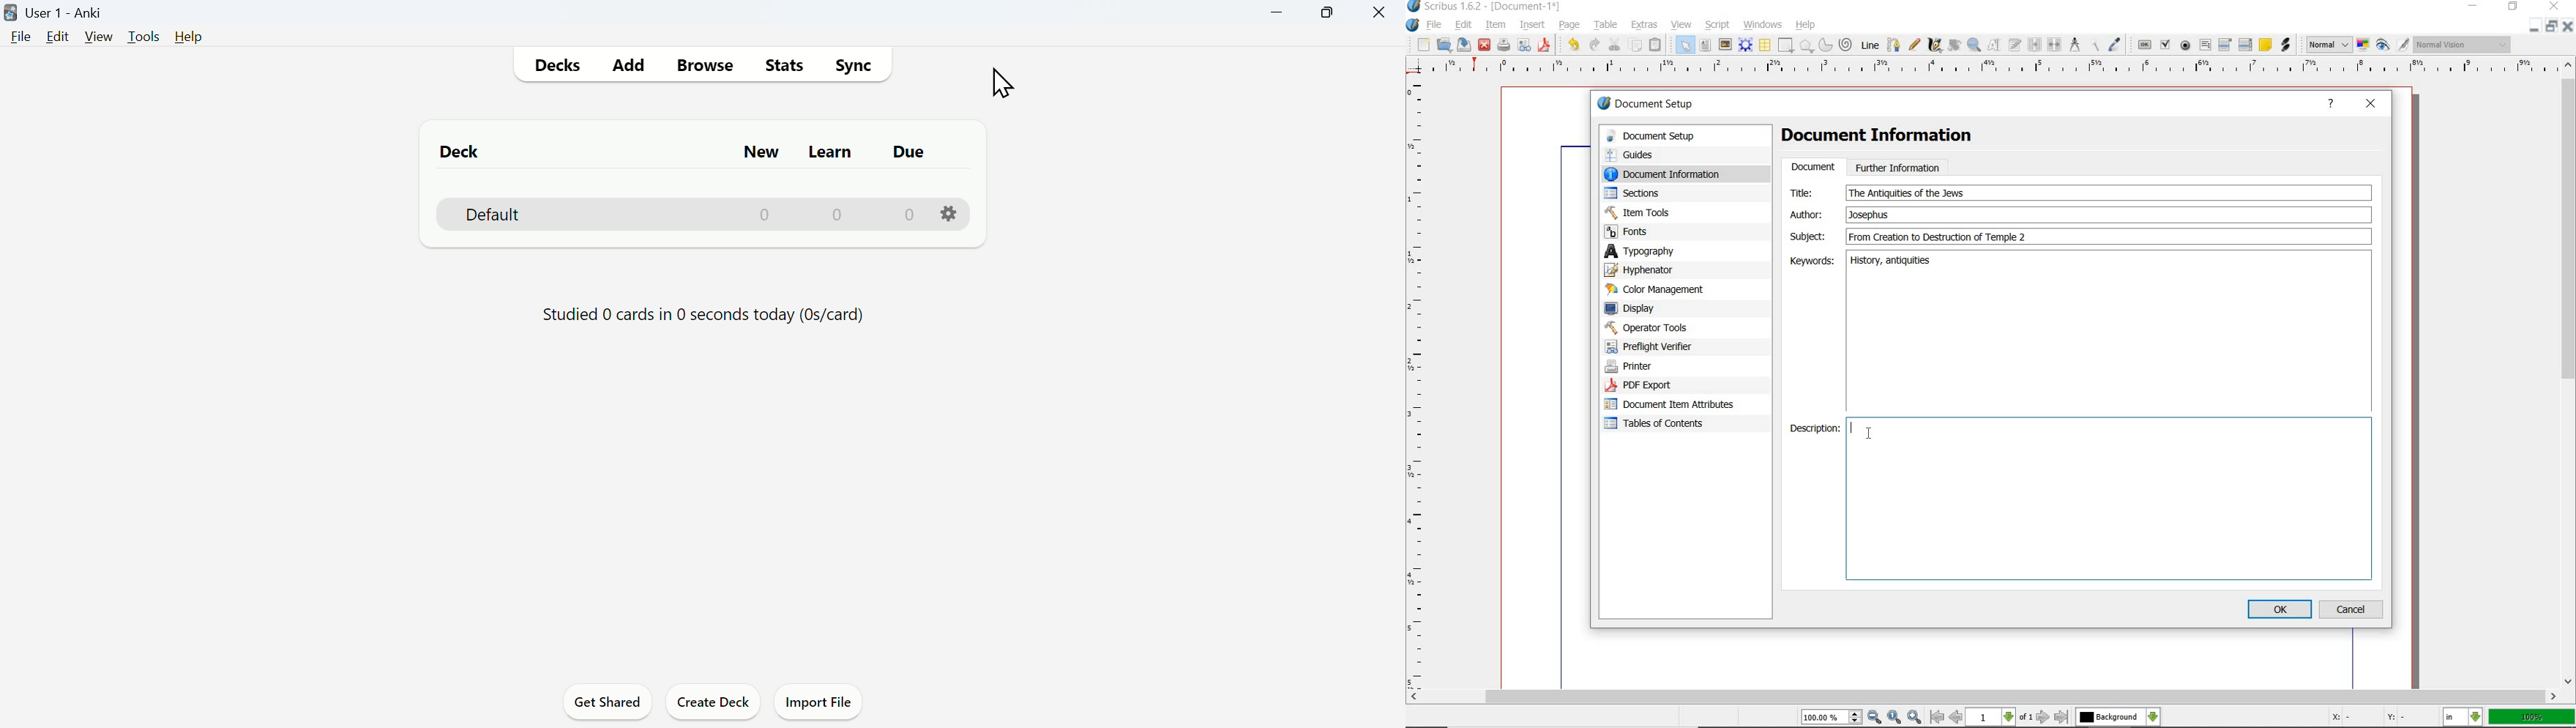 The width and height of the screenshot is (2576, 728). What do you see at coordinates (1573, 46) in the screenshot?
I see `undo` at bounding box center [1573, 46].